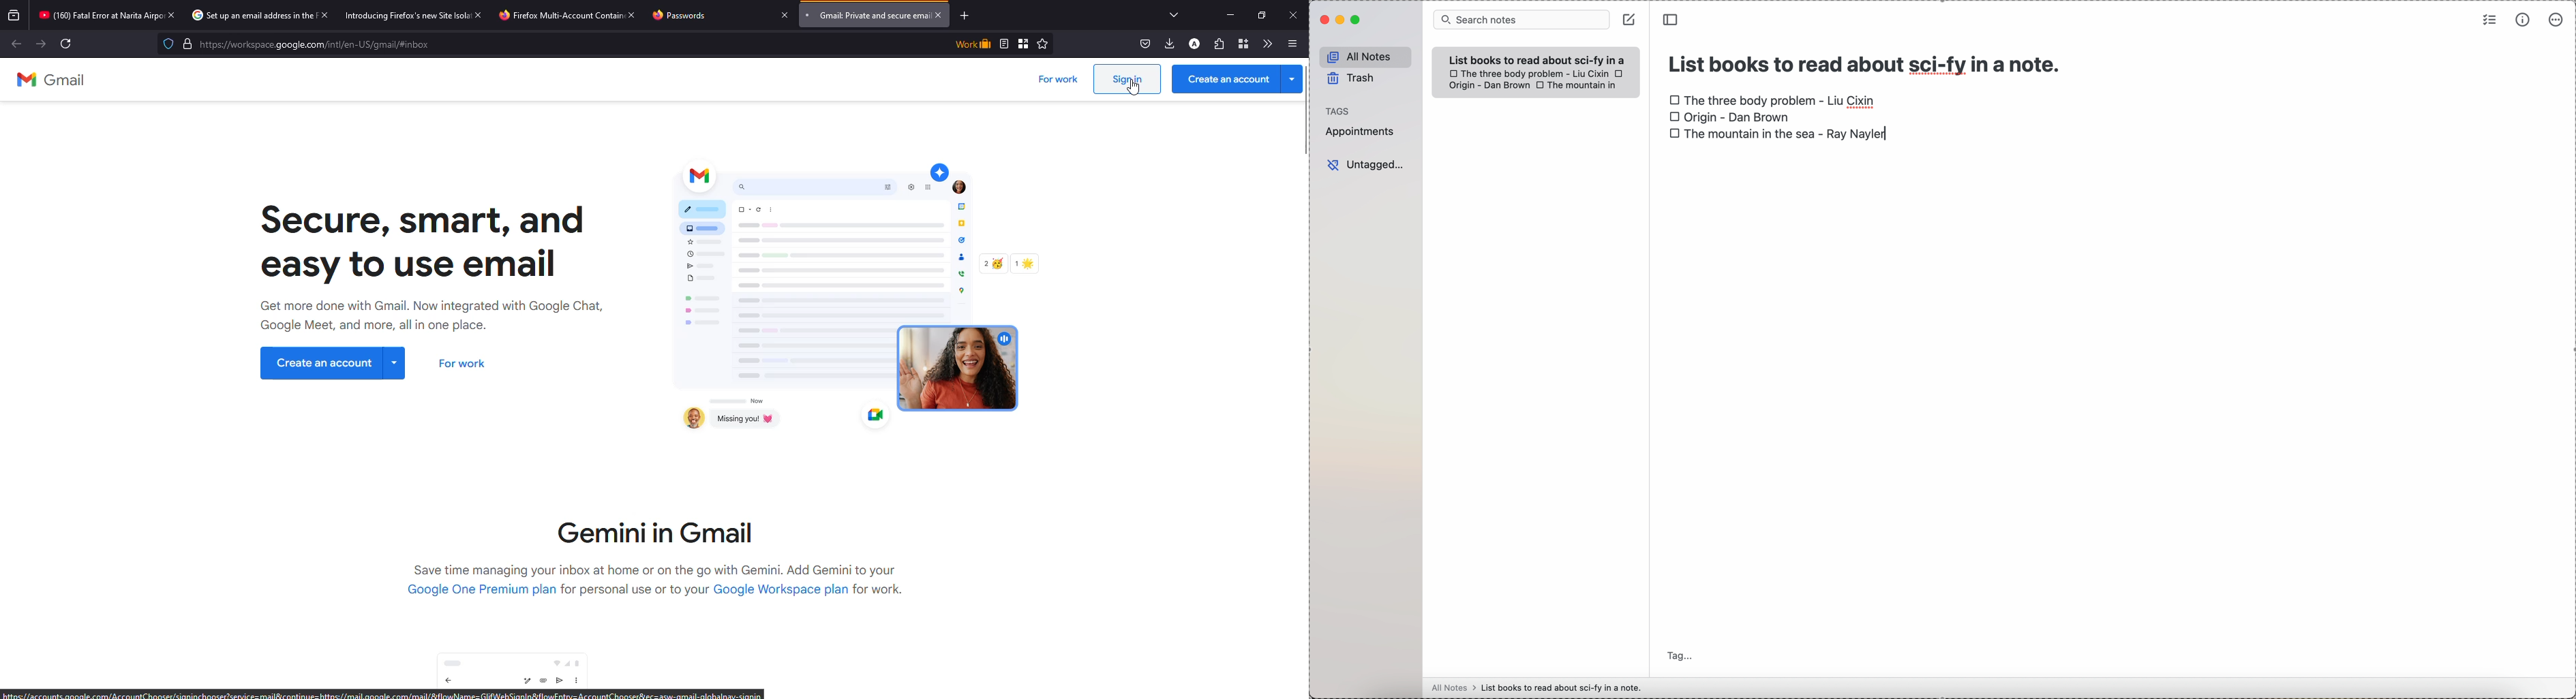 This screenshot has width=2576, height=700. What do you see at coordinates (1773, 98) in the screenshot?
I see `checkbox The Three body problem - Liu Cixin book` at bounding box center [1773, 98].